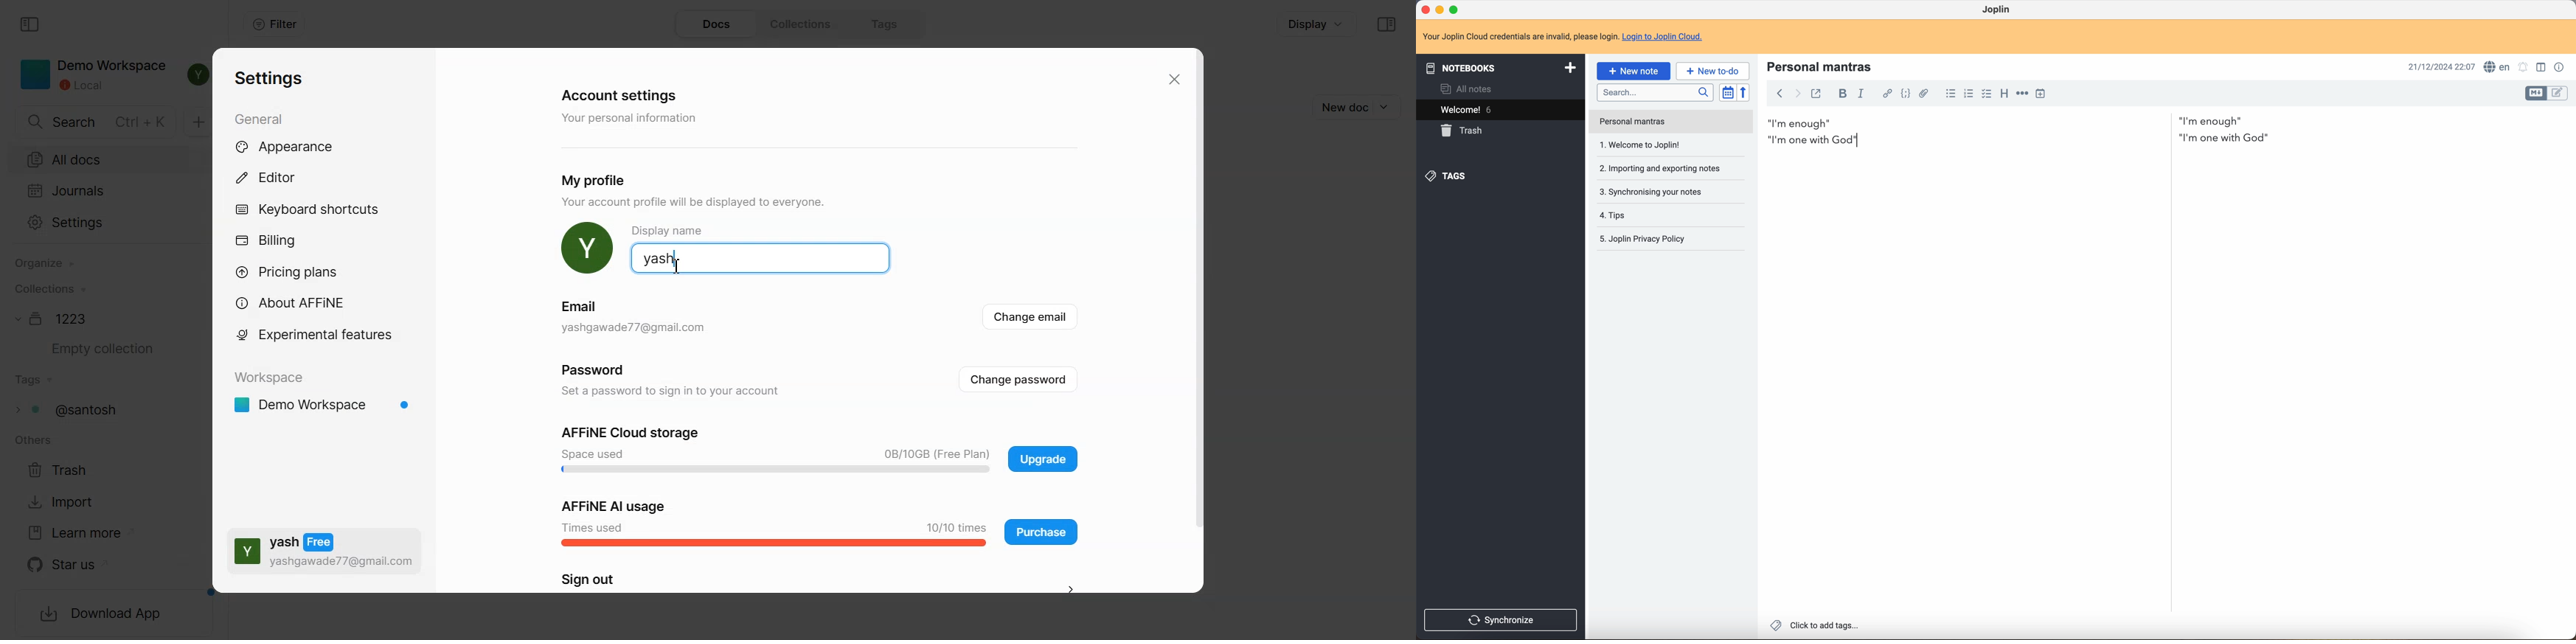  I want to click on foward, so click(1798, 94).